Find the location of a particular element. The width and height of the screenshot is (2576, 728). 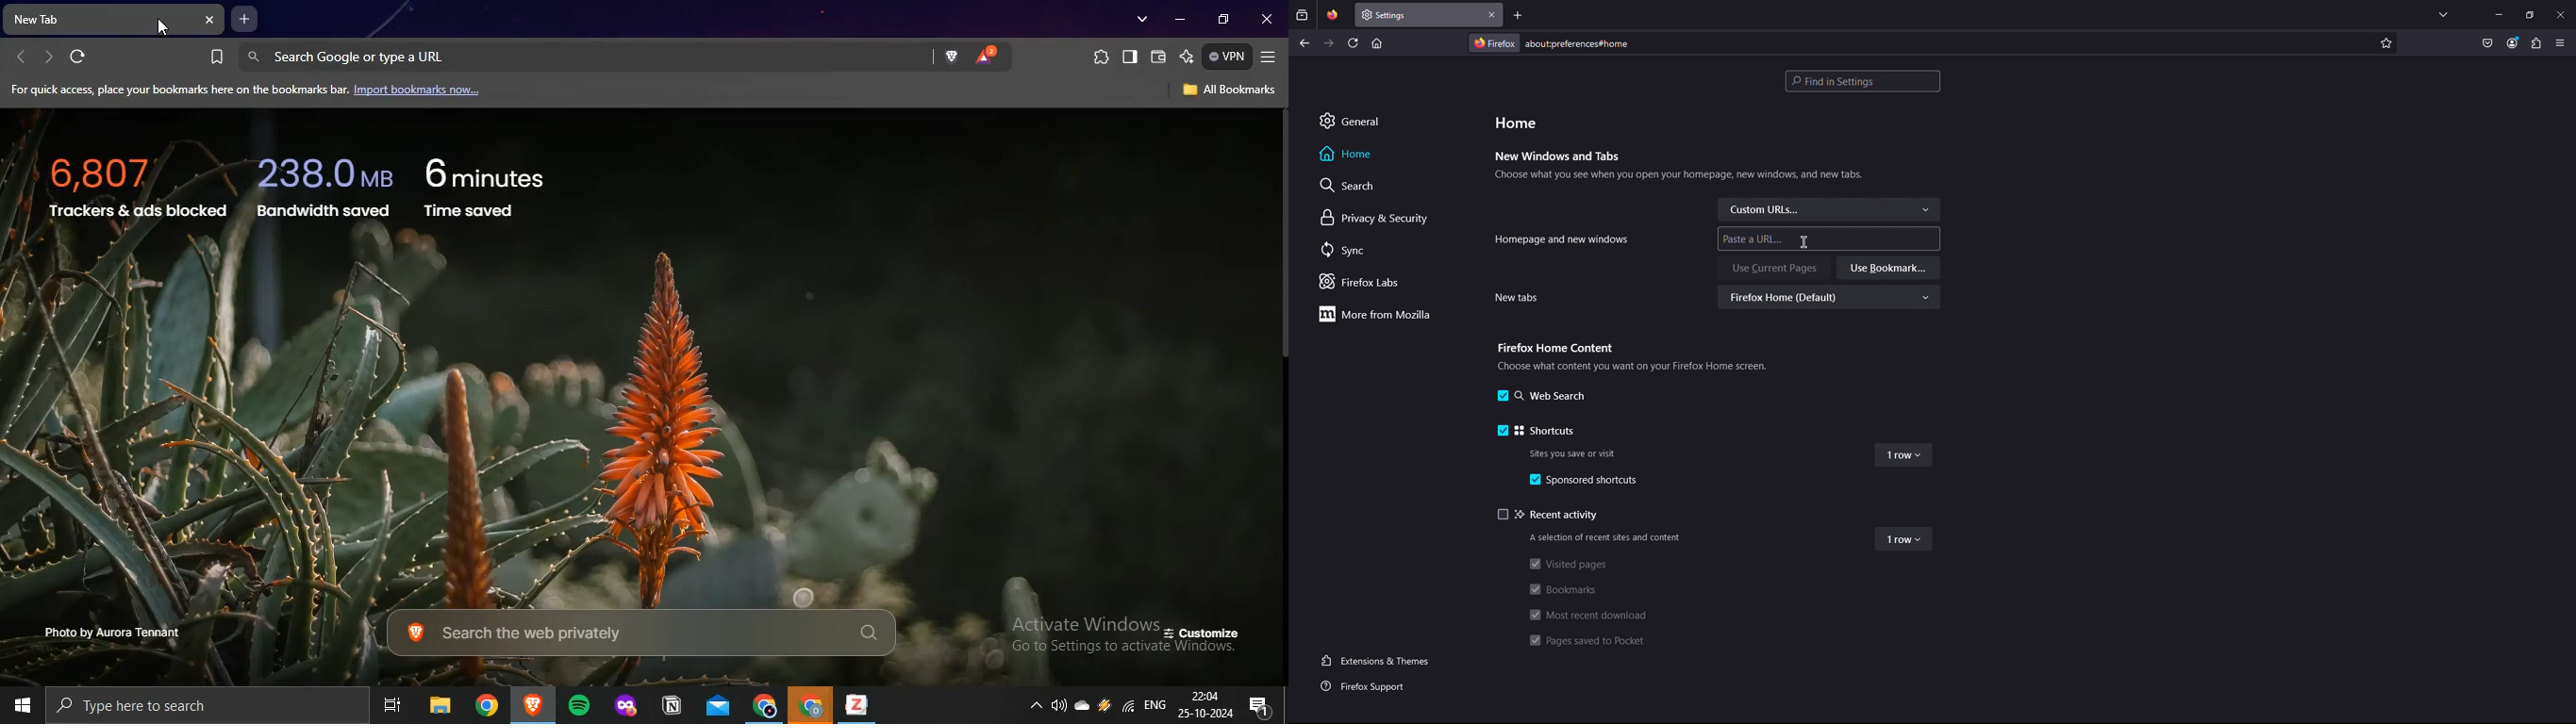

Recent activity is located at coordinates (1551, 515).